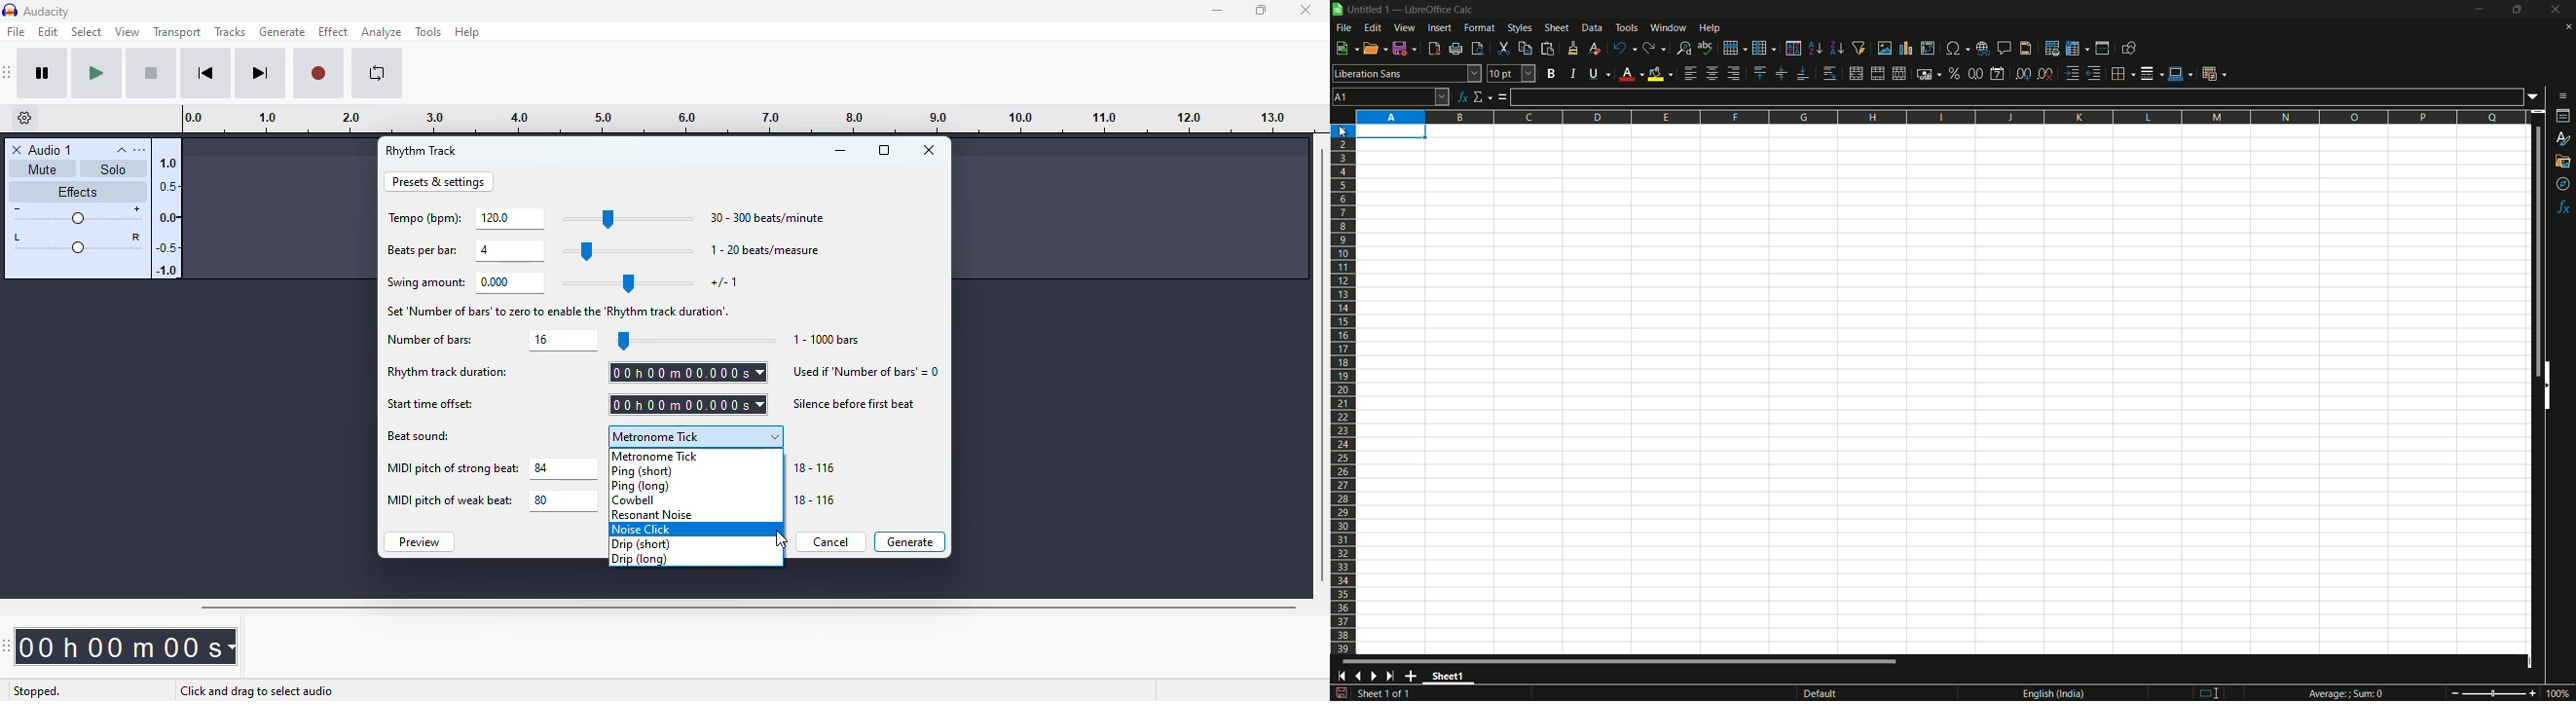 The width and height of the screenshot is (2576, 728). What do you see at coordinates (49, 31) in the screenshot?
I see `edit` at bounding box center [49, 31].